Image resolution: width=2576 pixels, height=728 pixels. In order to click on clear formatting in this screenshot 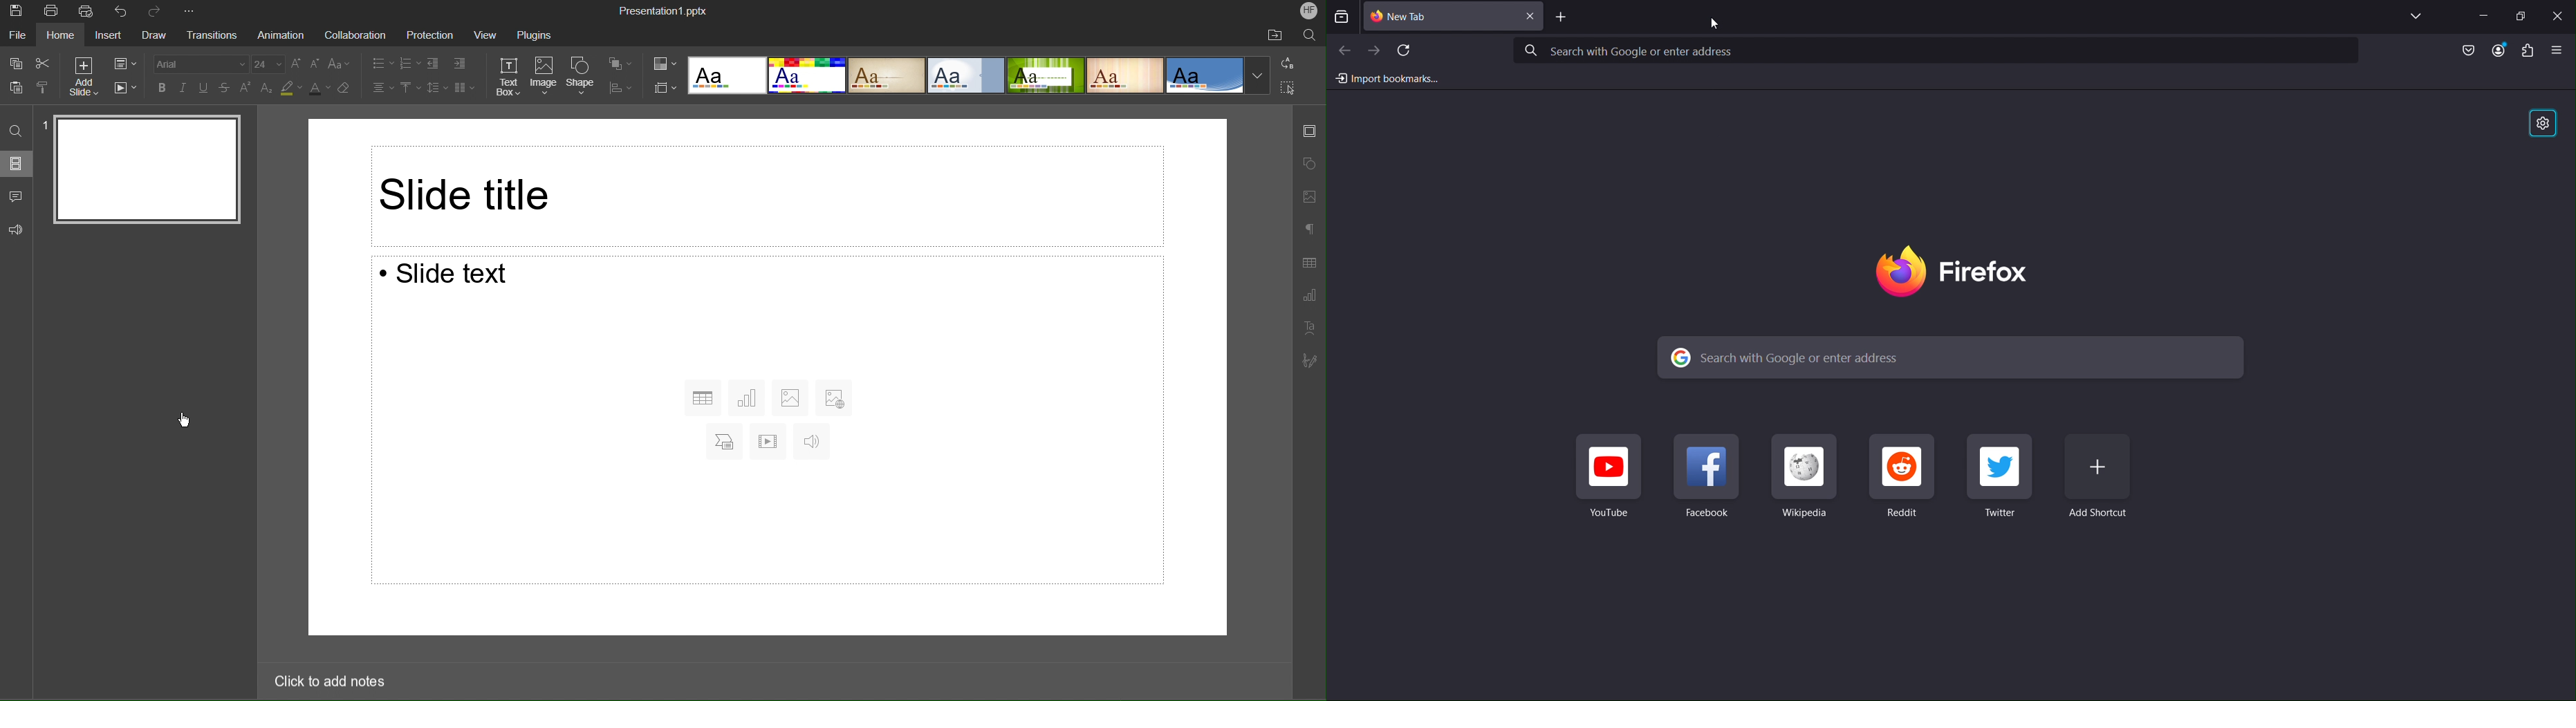, I will do `click(344, 89)`.